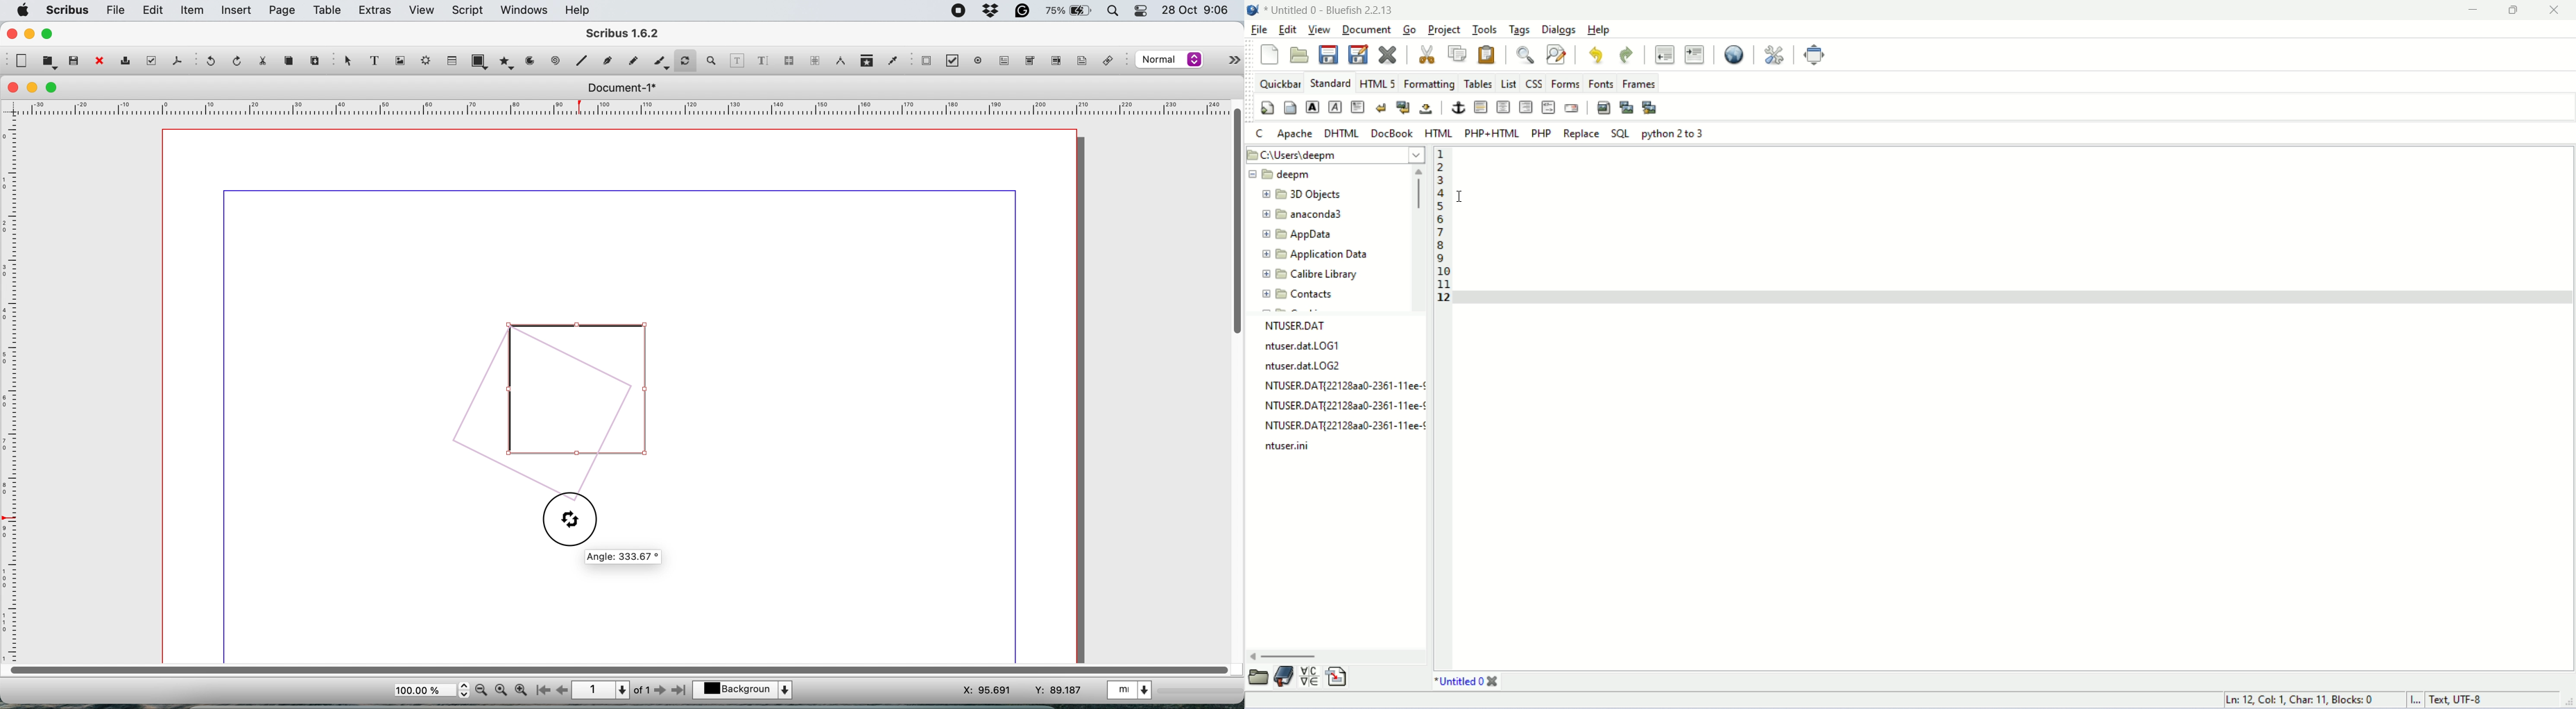 Image resolution: width=2576 pixels, height=728 pixels. What do you see at coordinates (99, 61) in the screenshot?
I see `close` at bounding box center [99, 61].